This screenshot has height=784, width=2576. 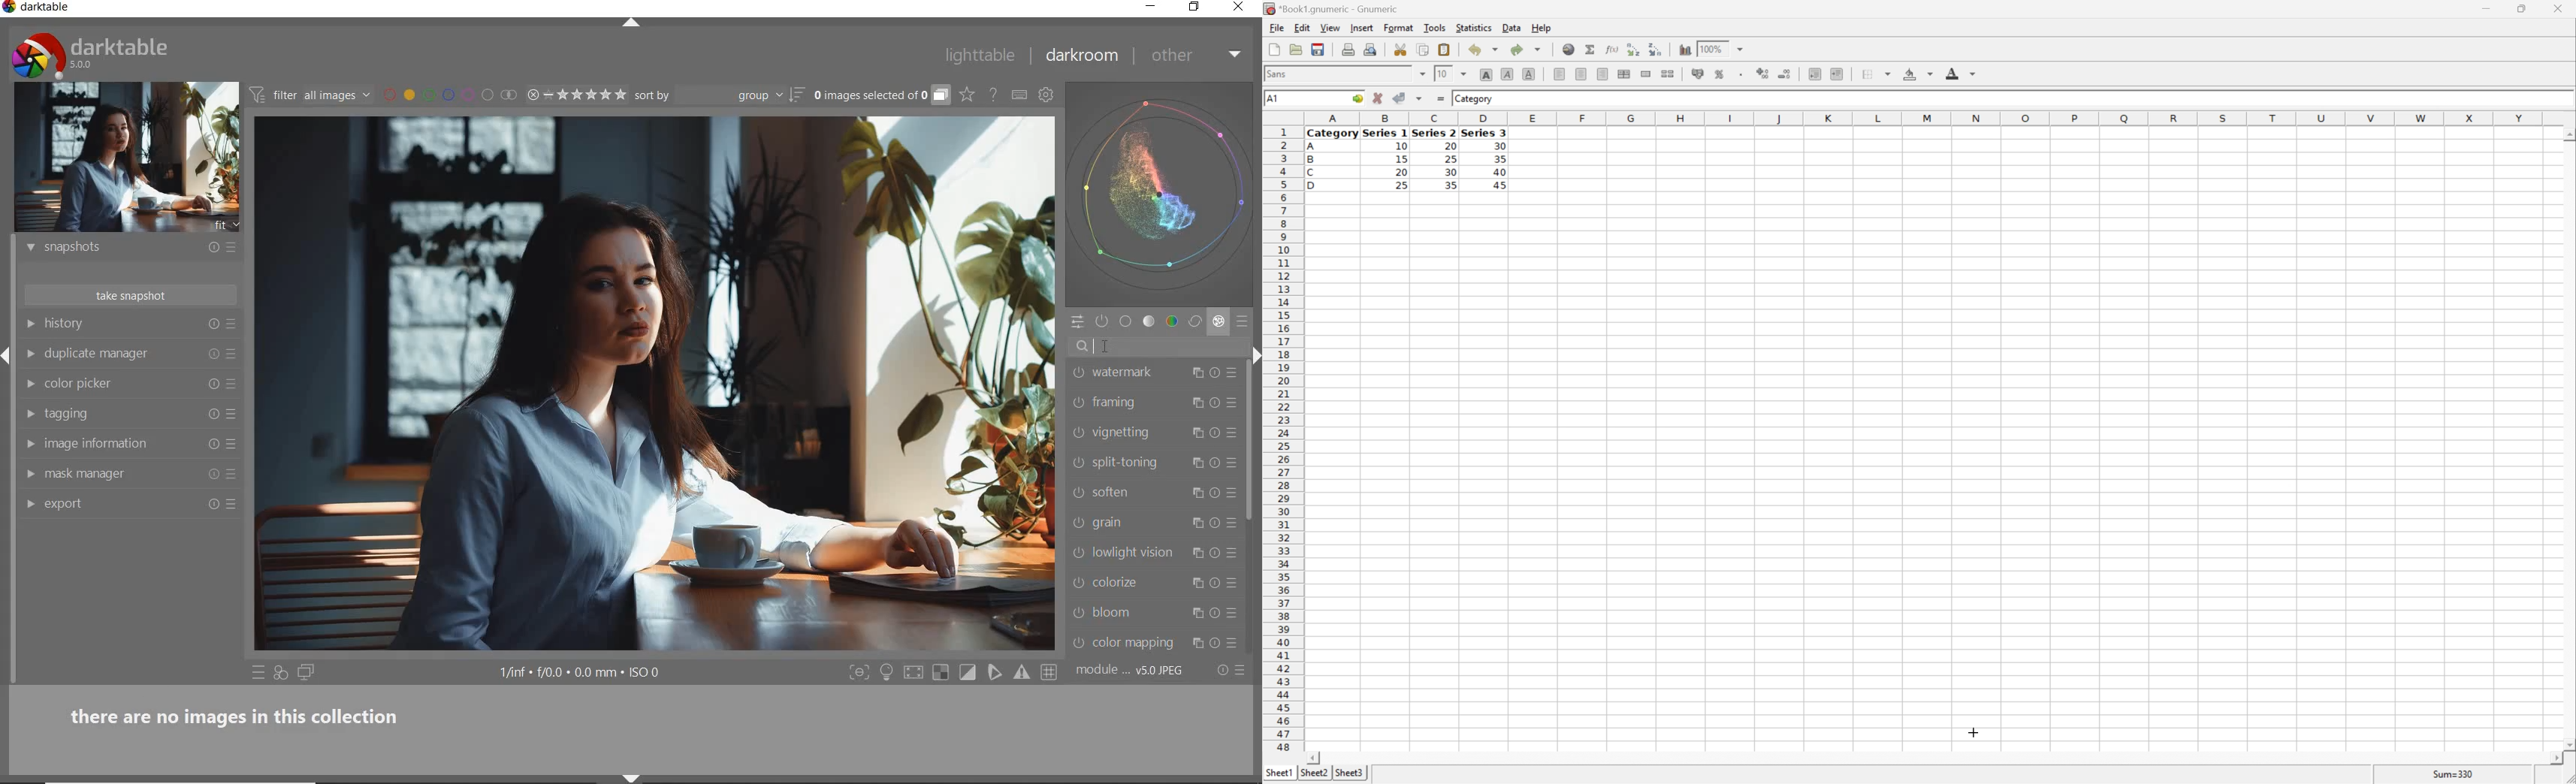 What do you see at coordinates (969, 672) in the screenshot?
I see `toggle clipping indication` at bounding box center [969, 672].